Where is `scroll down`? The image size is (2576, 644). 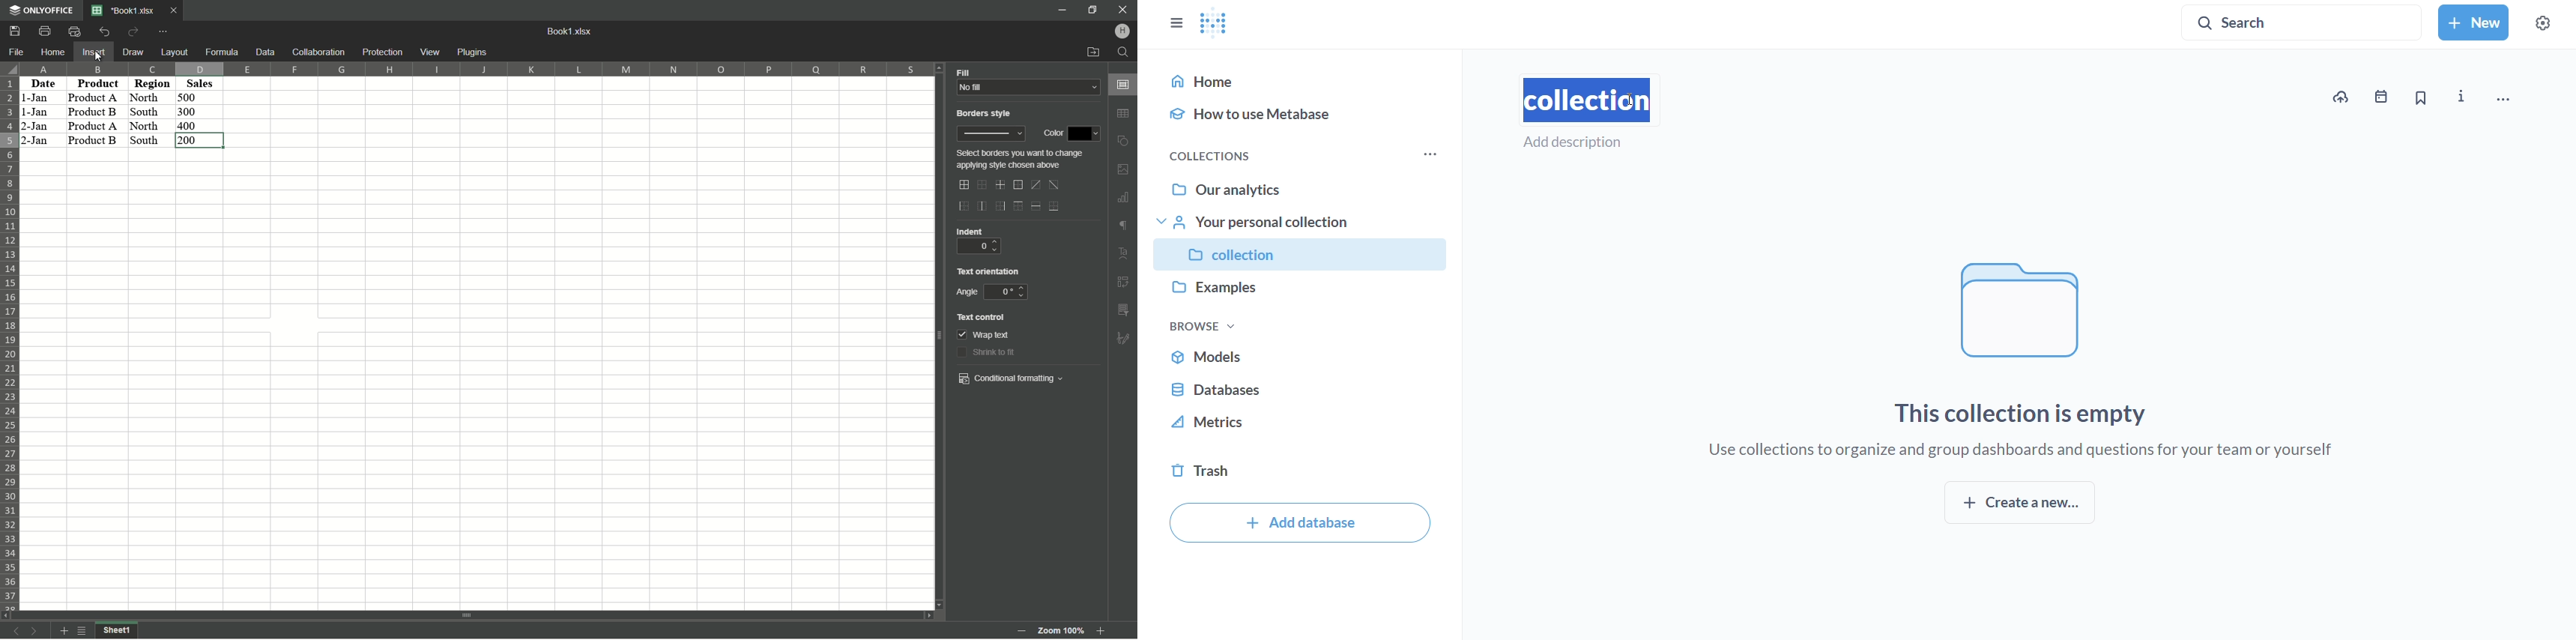
scroll down is located at coordinates (938, 605).